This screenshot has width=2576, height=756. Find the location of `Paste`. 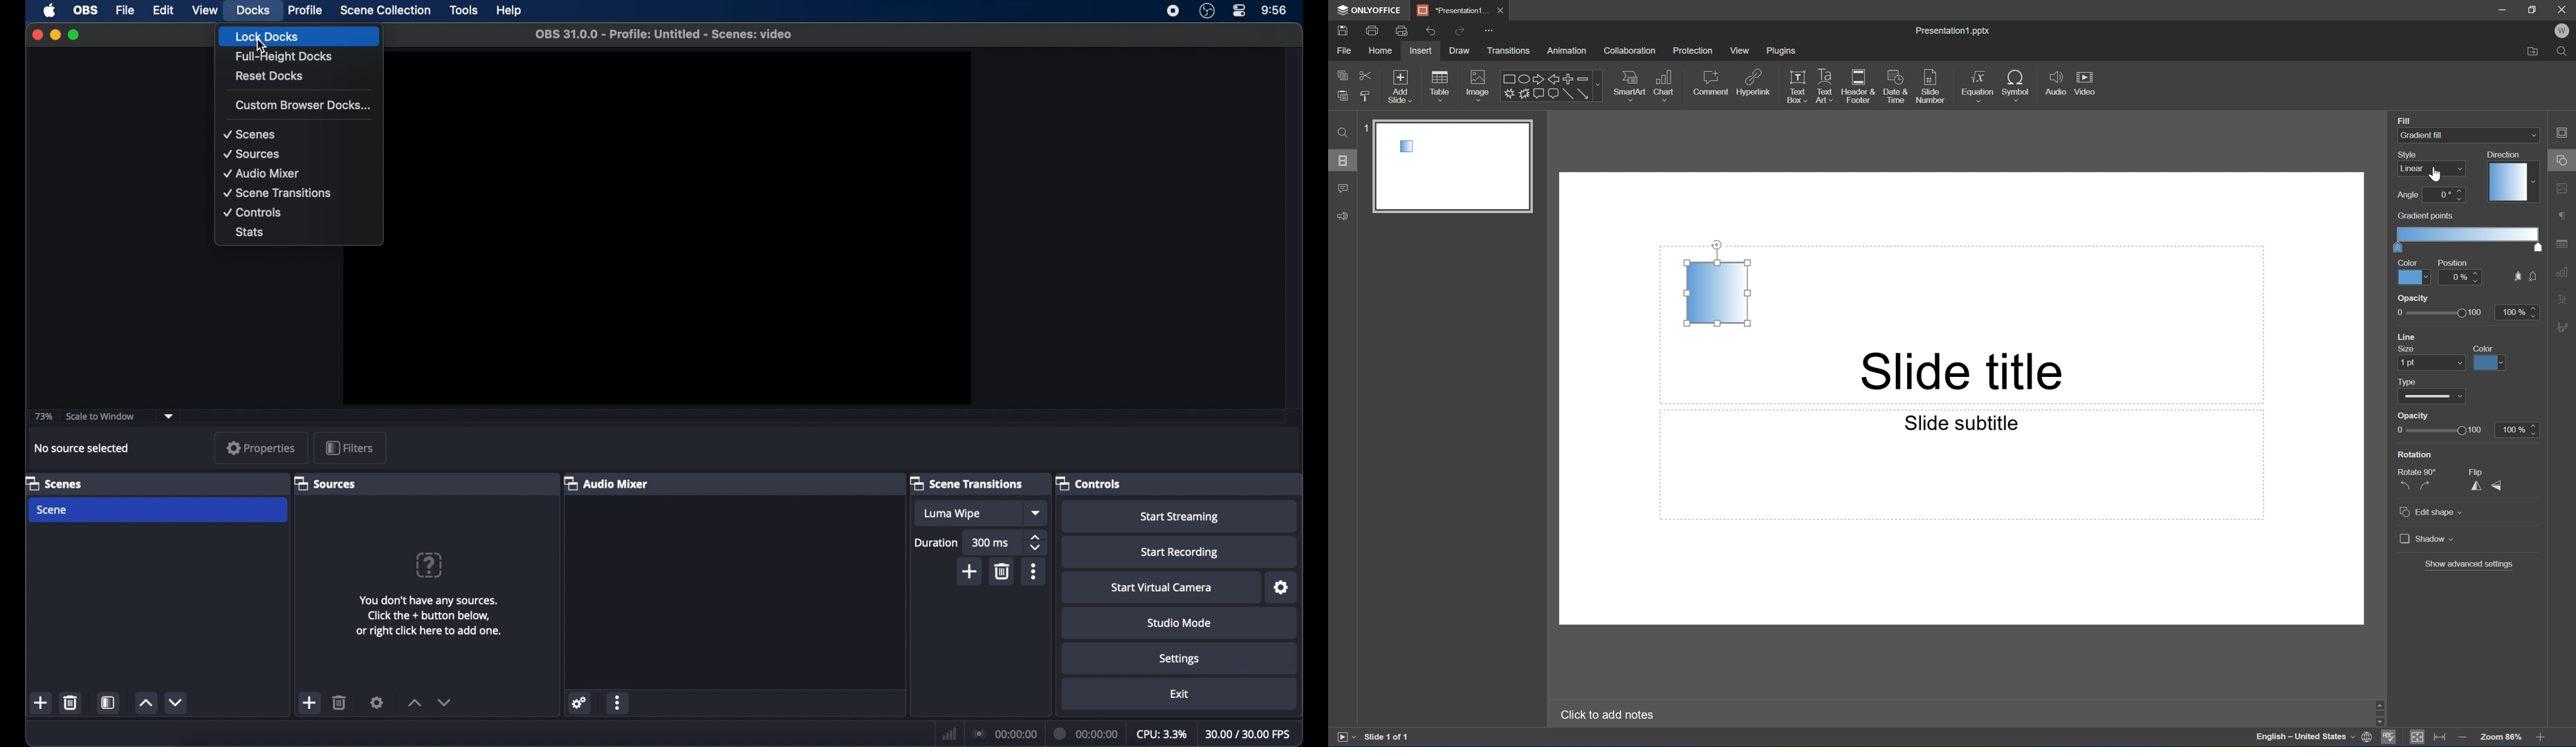

Paste is located at coordinates (1342, 96).